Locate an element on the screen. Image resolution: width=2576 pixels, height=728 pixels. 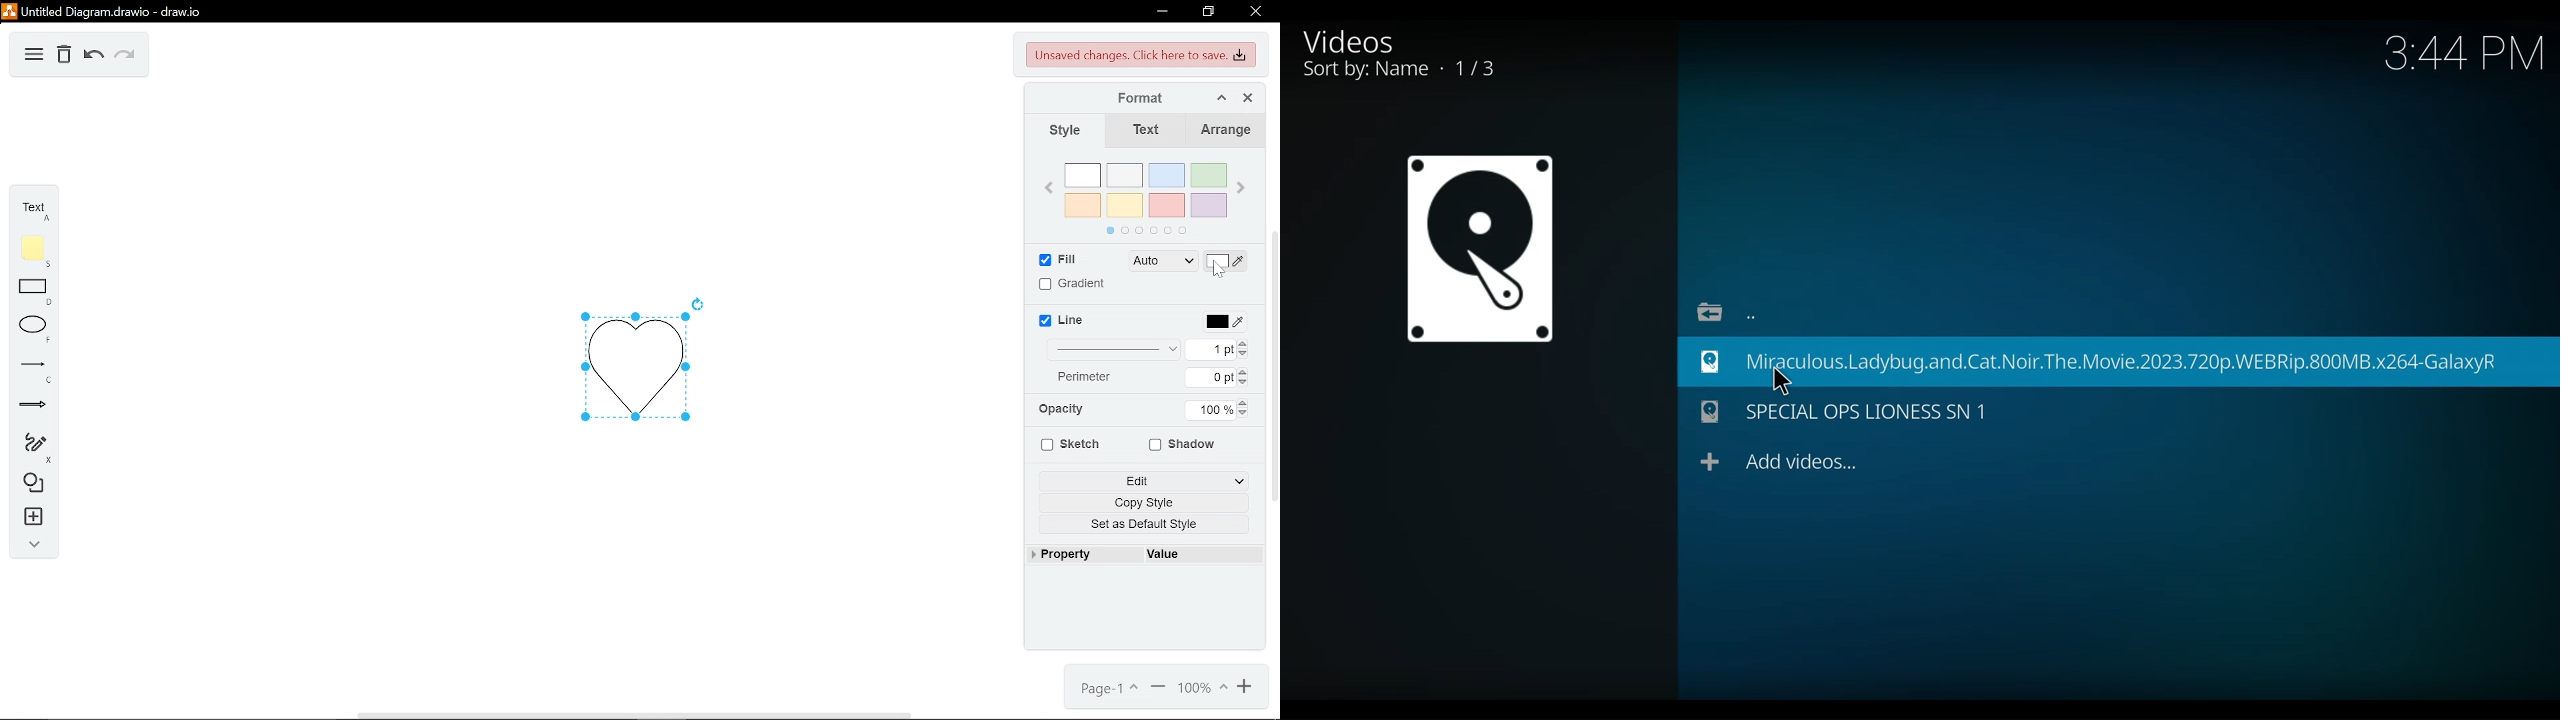
delete is located at coordinates (66, 56).